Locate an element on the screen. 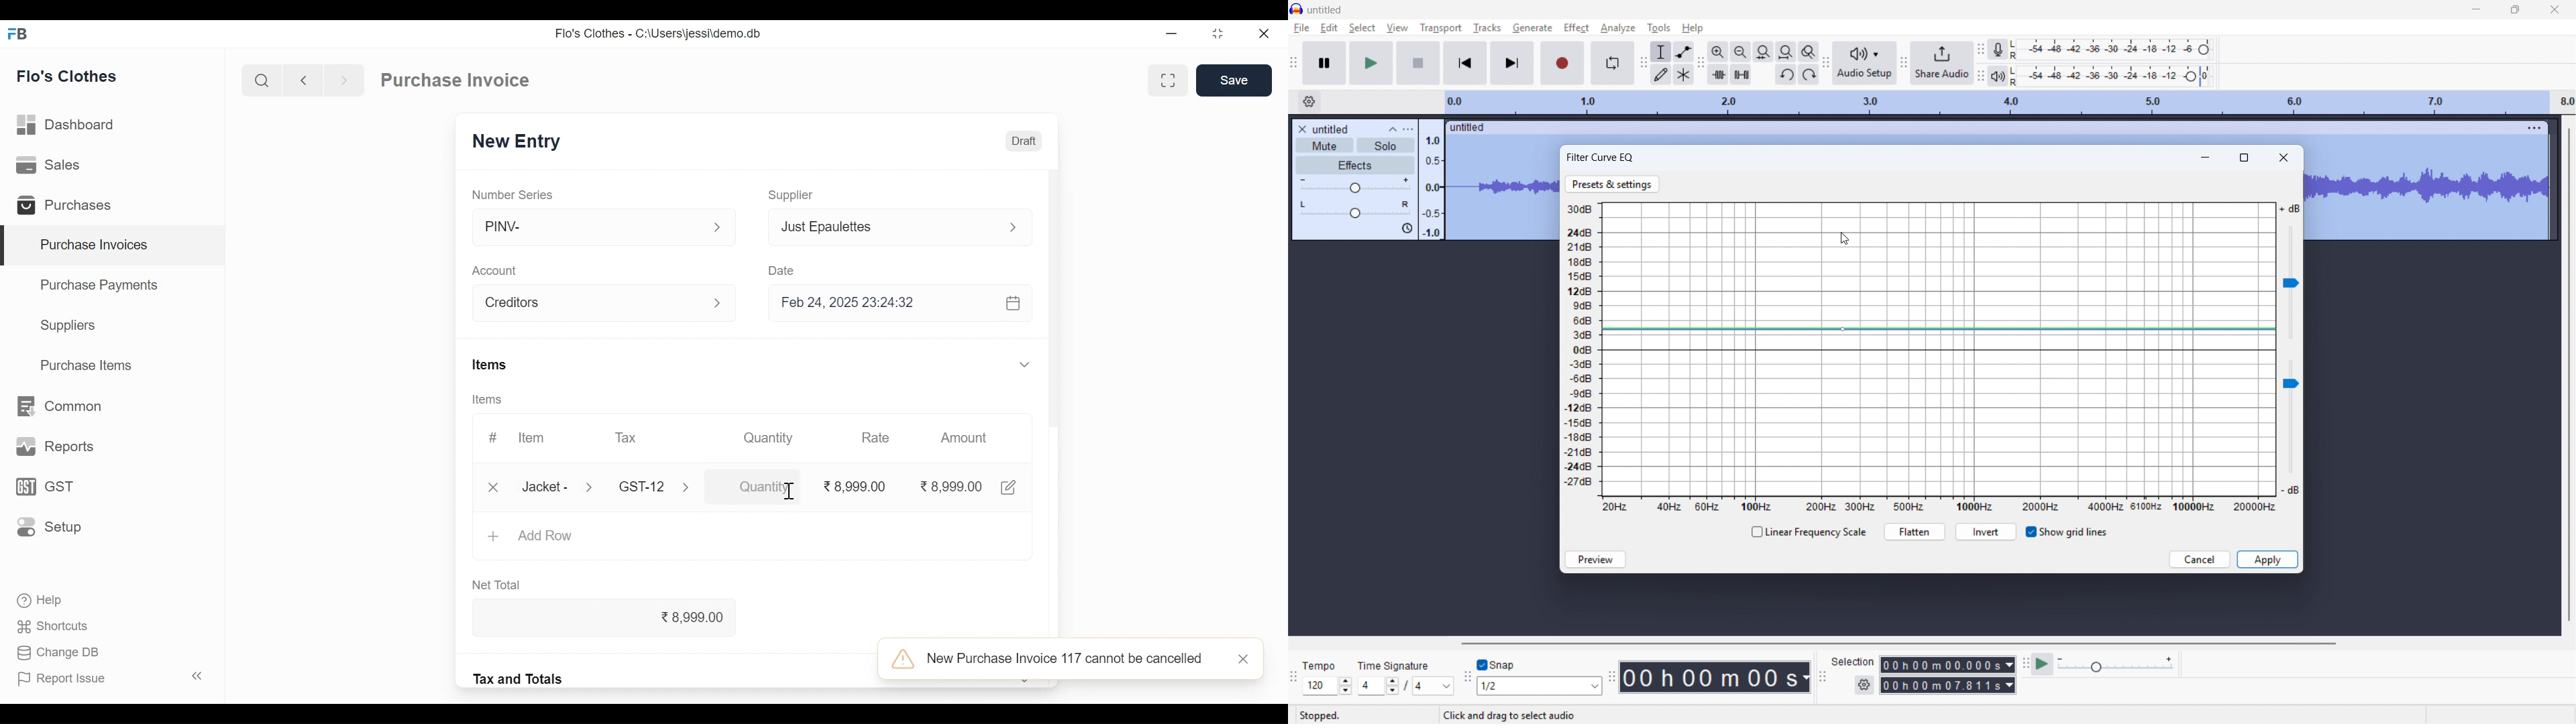 This screenshot has height=728, width=2576. selection is located at coordinates (1853, 661).